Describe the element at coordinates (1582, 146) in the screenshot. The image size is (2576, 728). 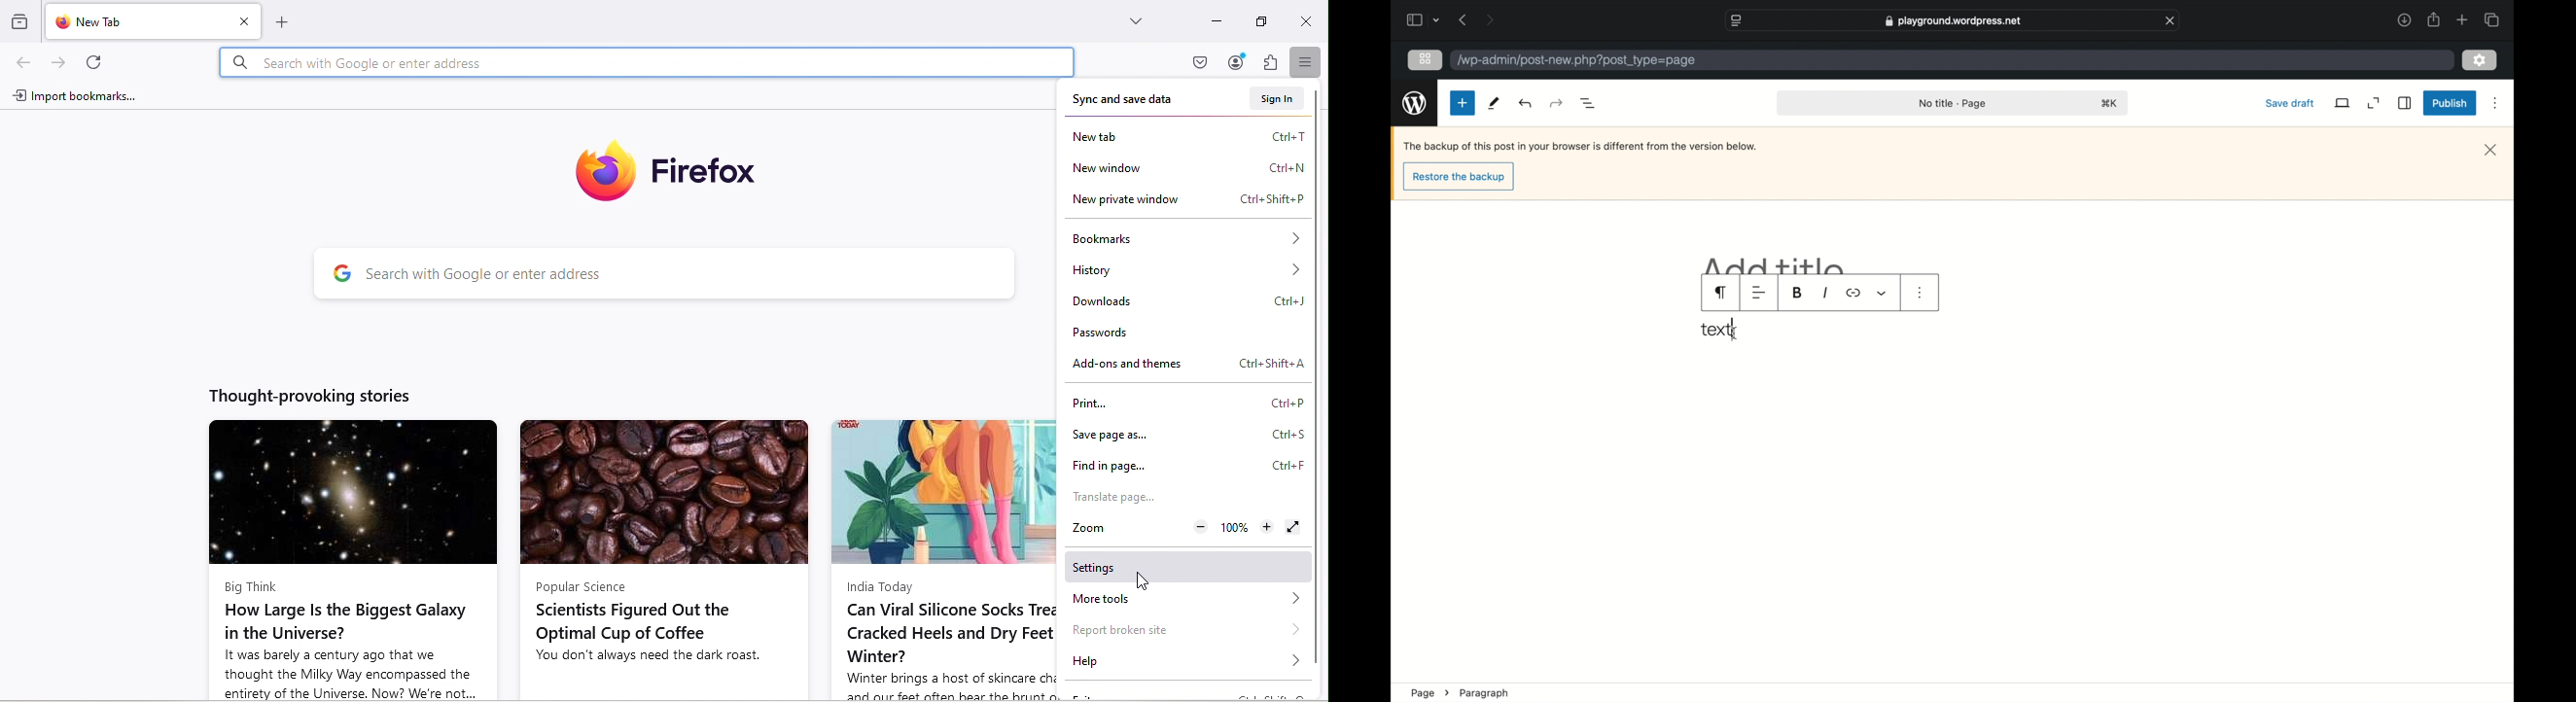
I see `Backup notification` at that location.